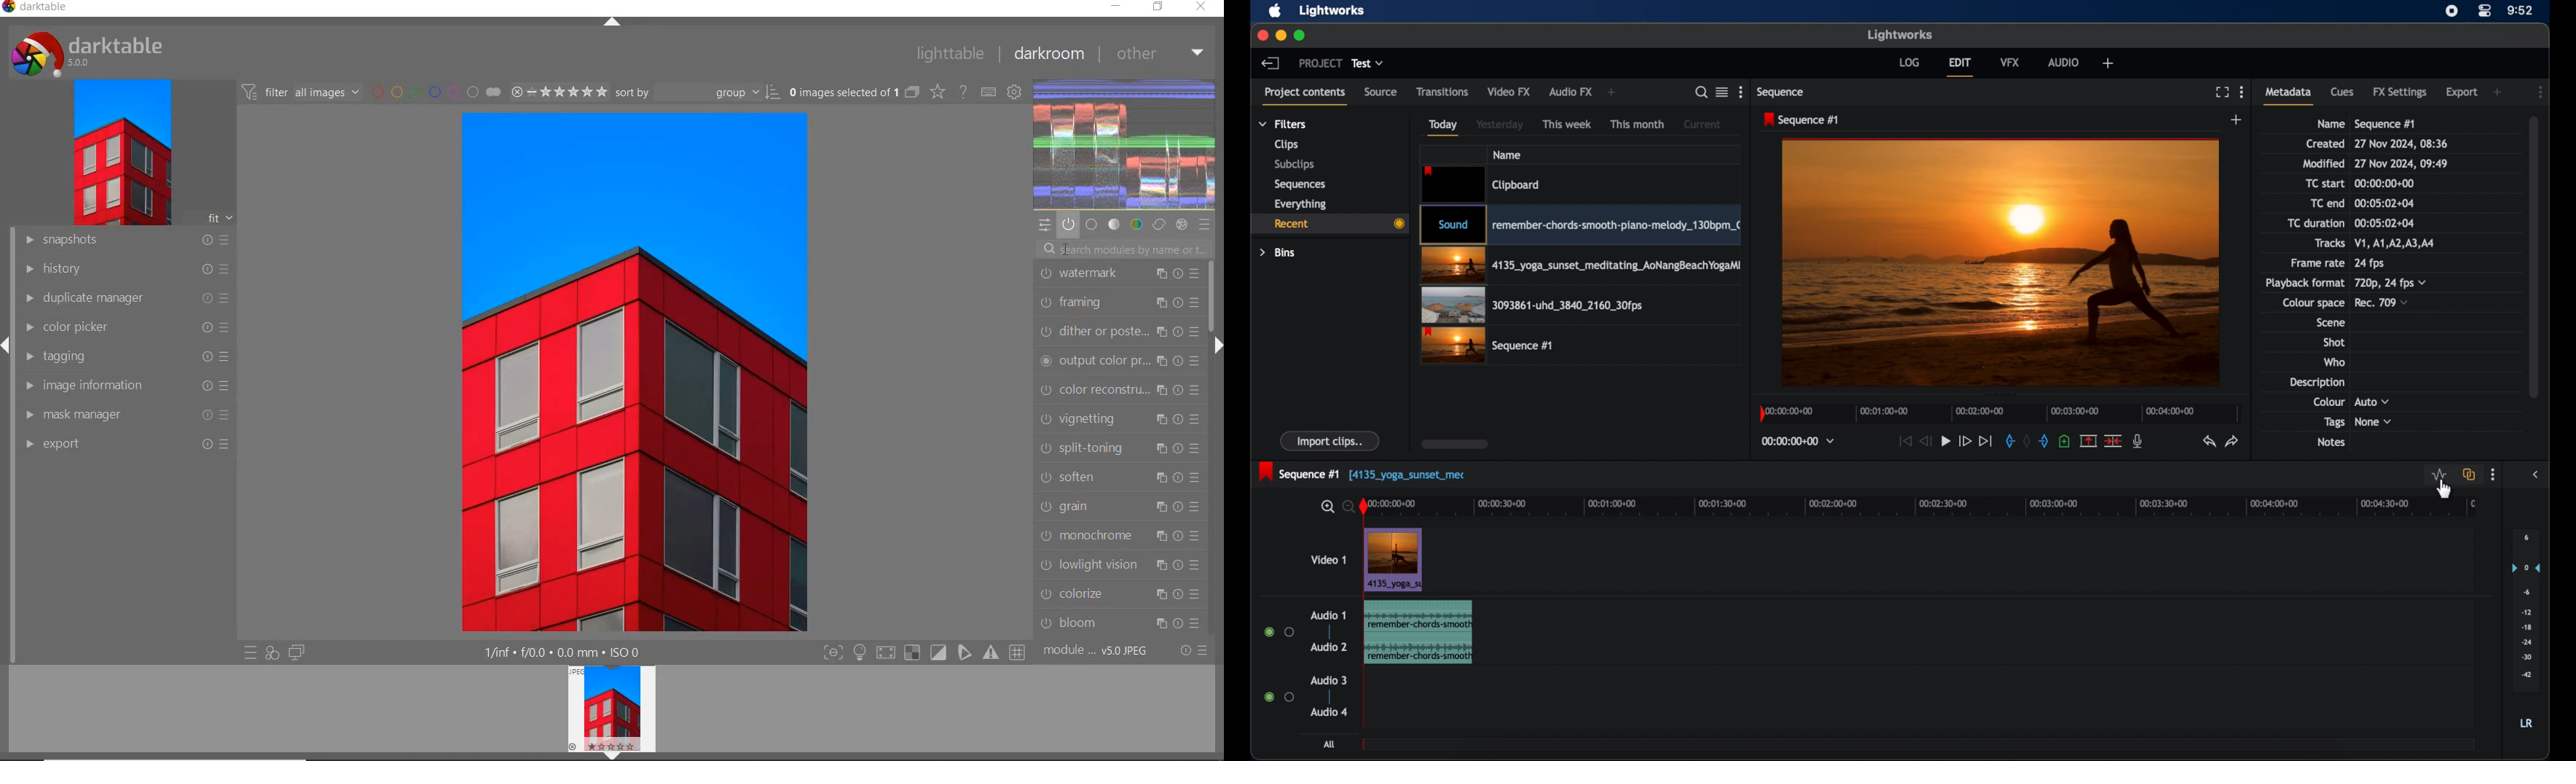 The image size is (2576, 784). What do you see at coordinates (1418, 633) in the screenshot?
I see `audio clip` at bounding box center [1418, 633].